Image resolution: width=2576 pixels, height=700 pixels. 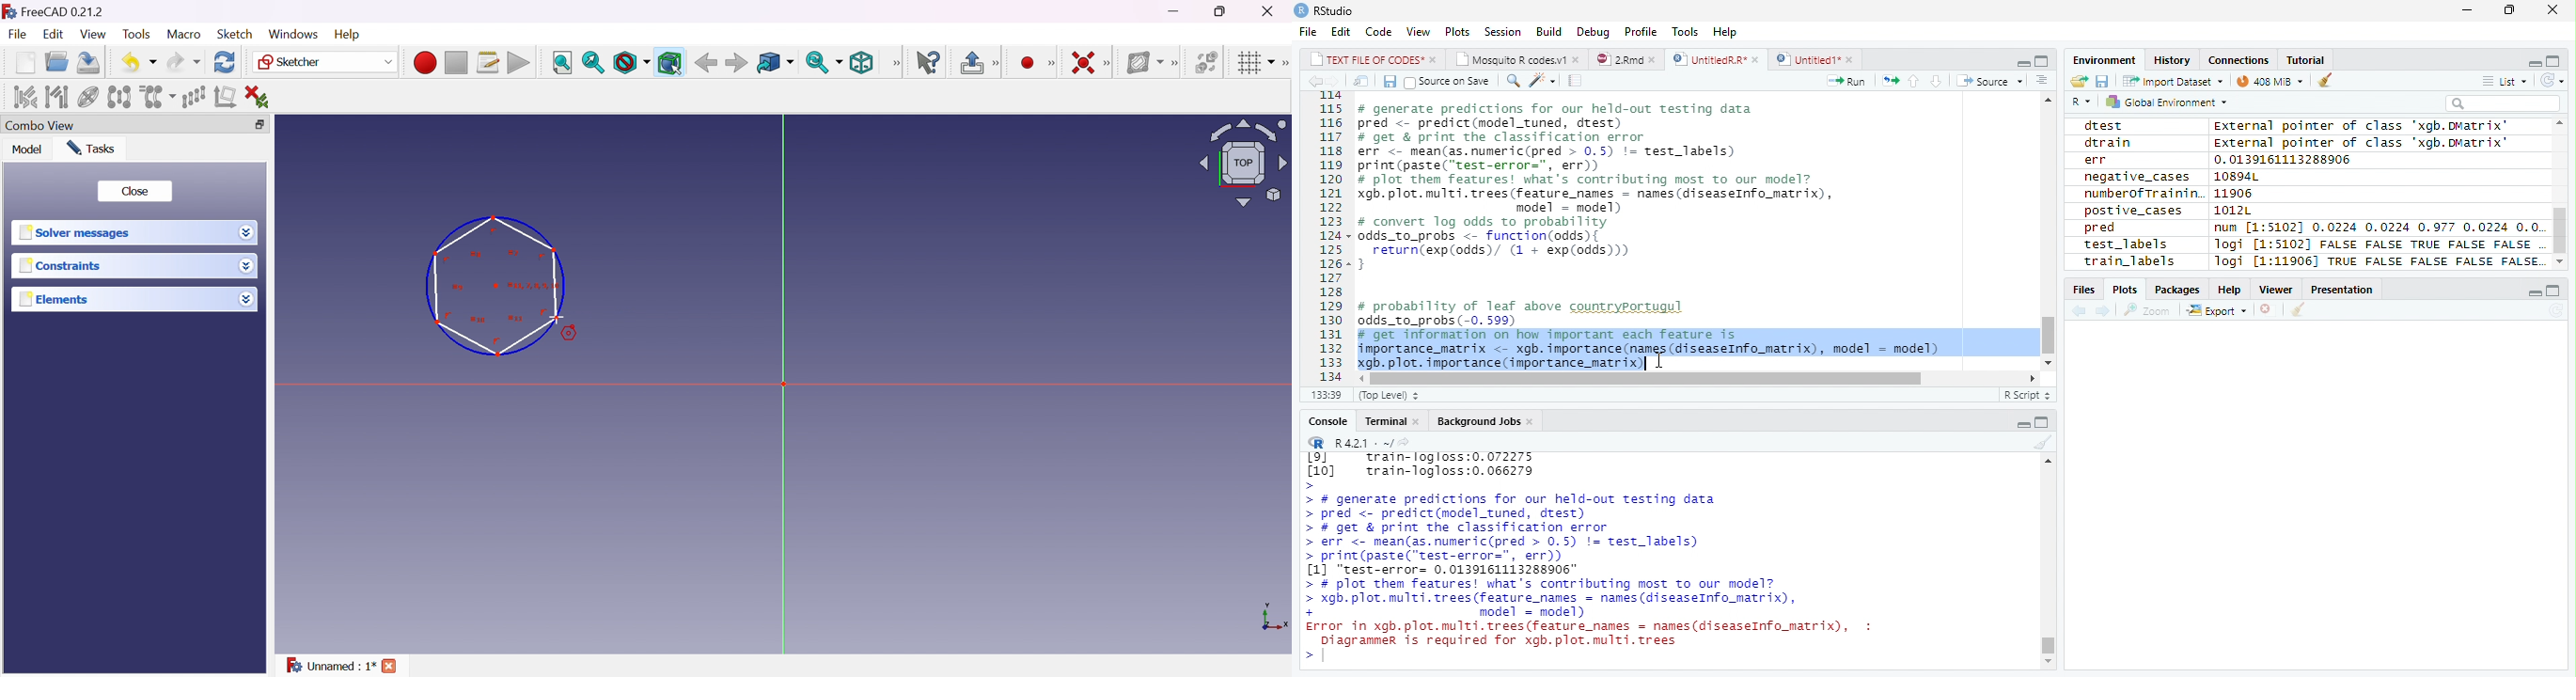 What do you see at coordinates (1205, 62) in the screenshot?
I see `Switch virtual space` at bounding box center [1205, 62].